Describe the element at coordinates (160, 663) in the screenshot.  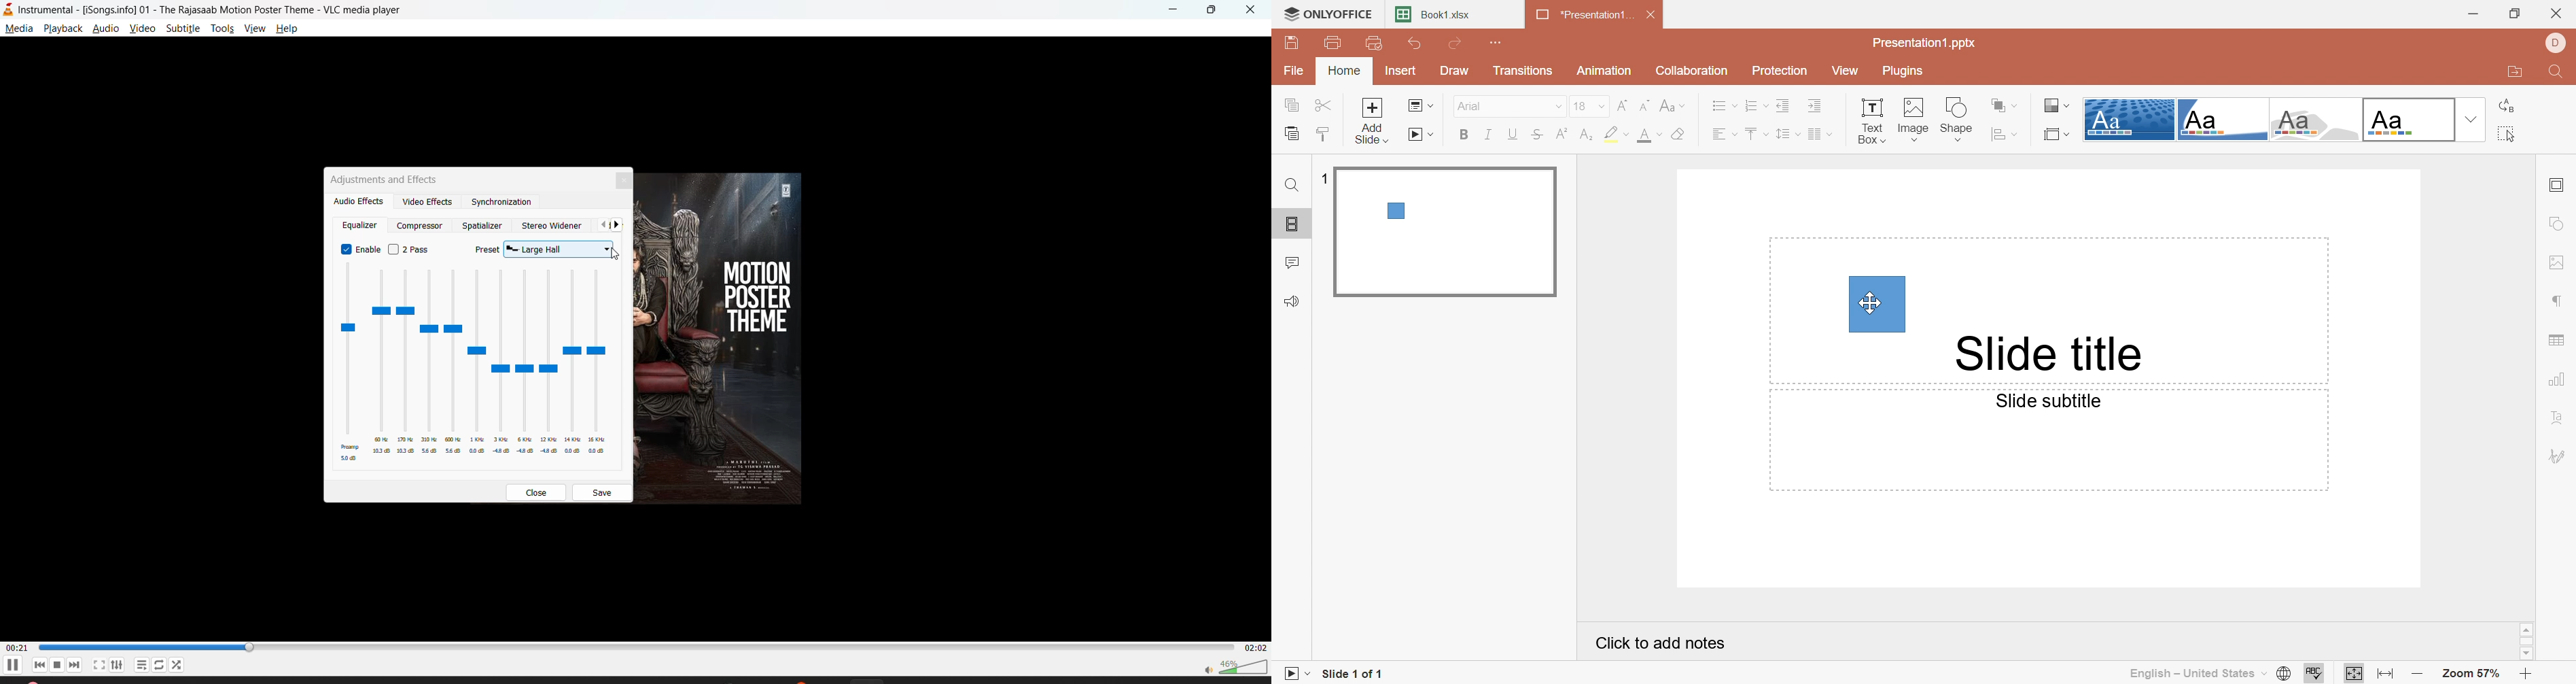
I see `loop` at that location.